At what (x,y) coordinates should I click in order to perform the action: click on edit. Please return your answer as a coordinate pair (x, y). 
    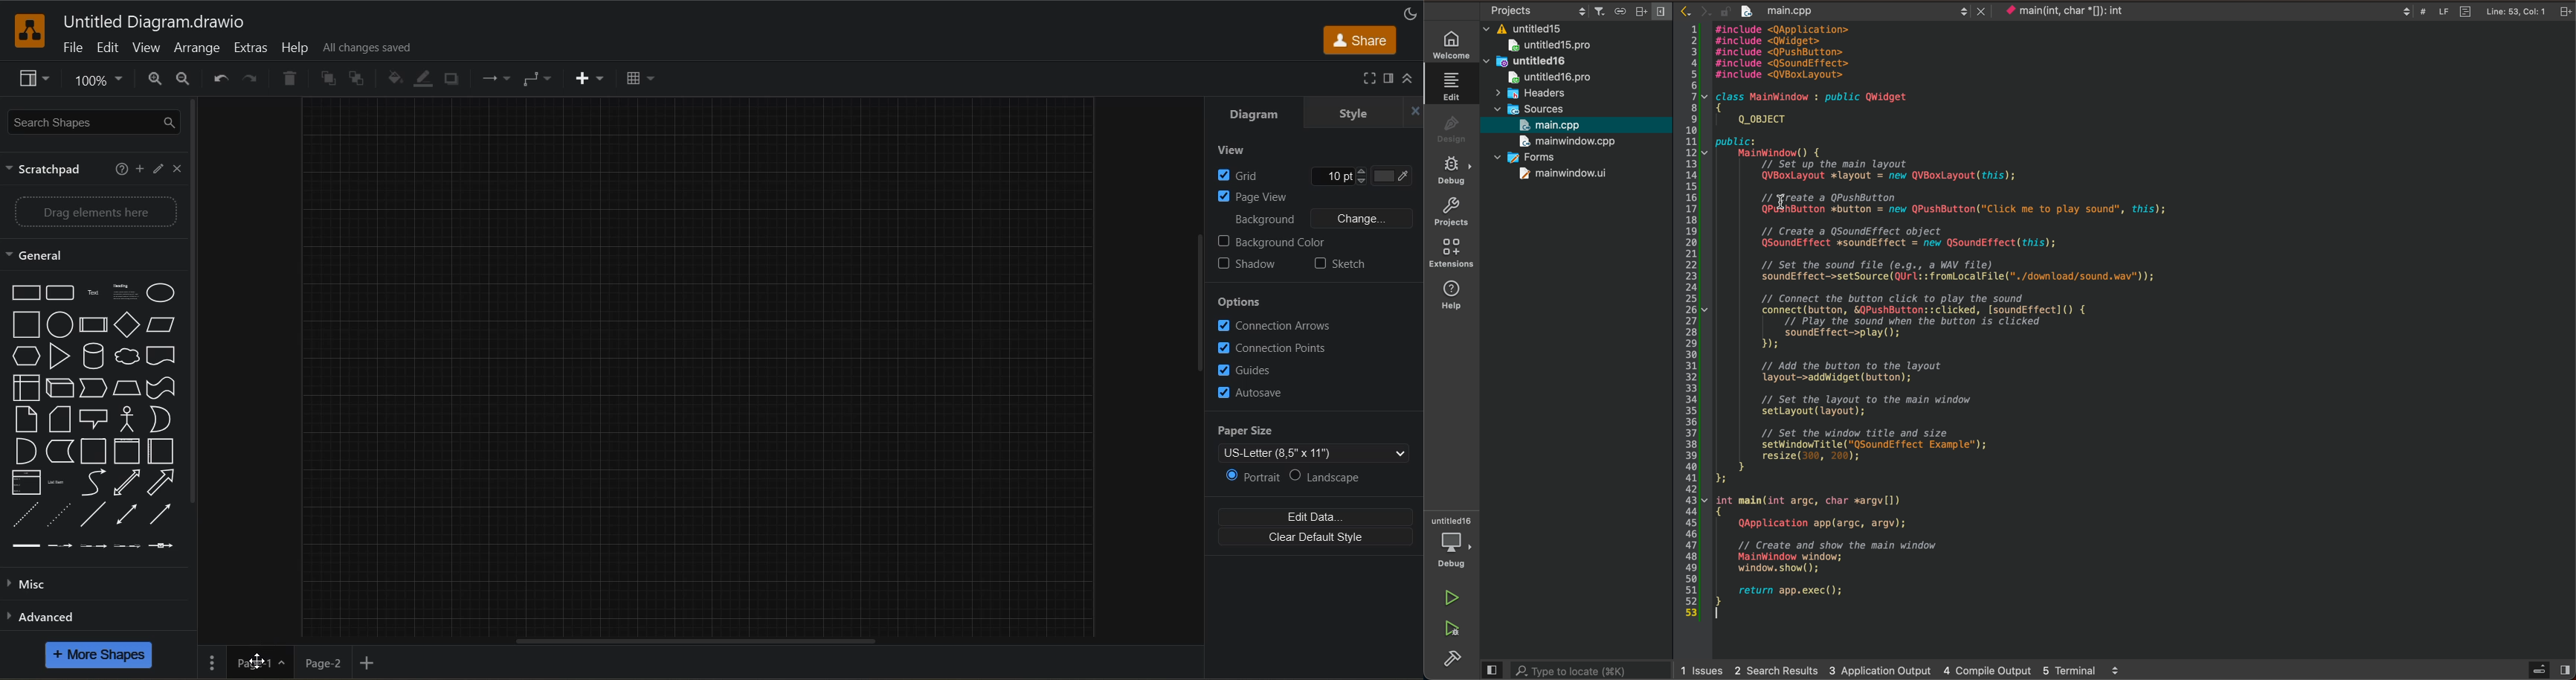
    Looking at the image, I should click on (156, 169).